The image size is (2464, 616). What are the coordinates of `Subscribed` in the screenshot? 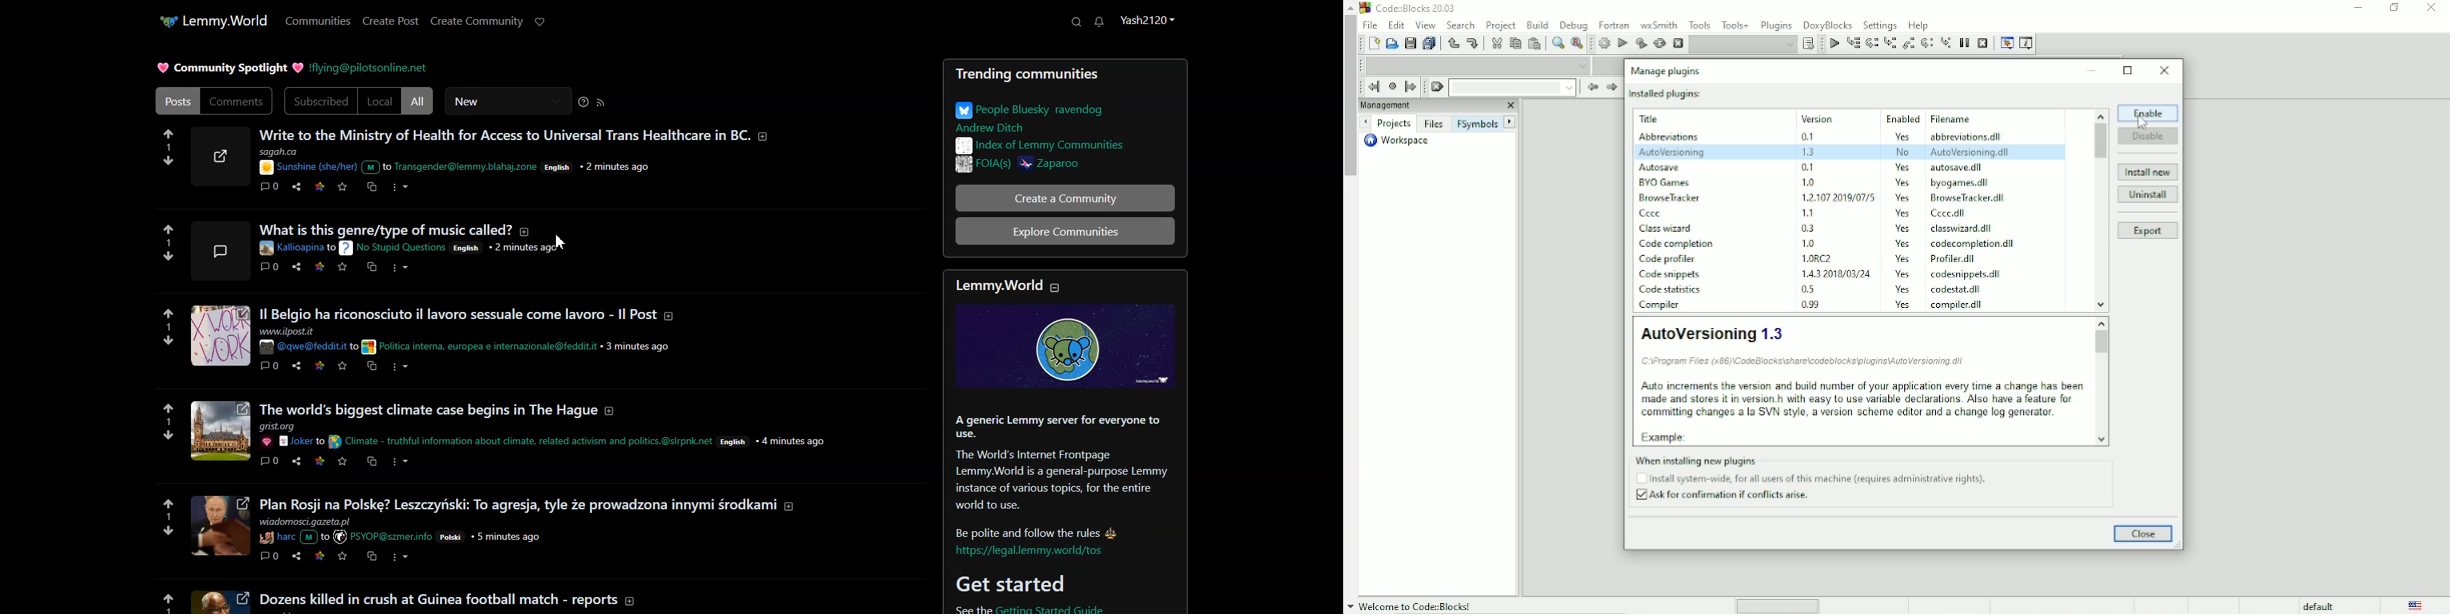 It's located at (320, 101).